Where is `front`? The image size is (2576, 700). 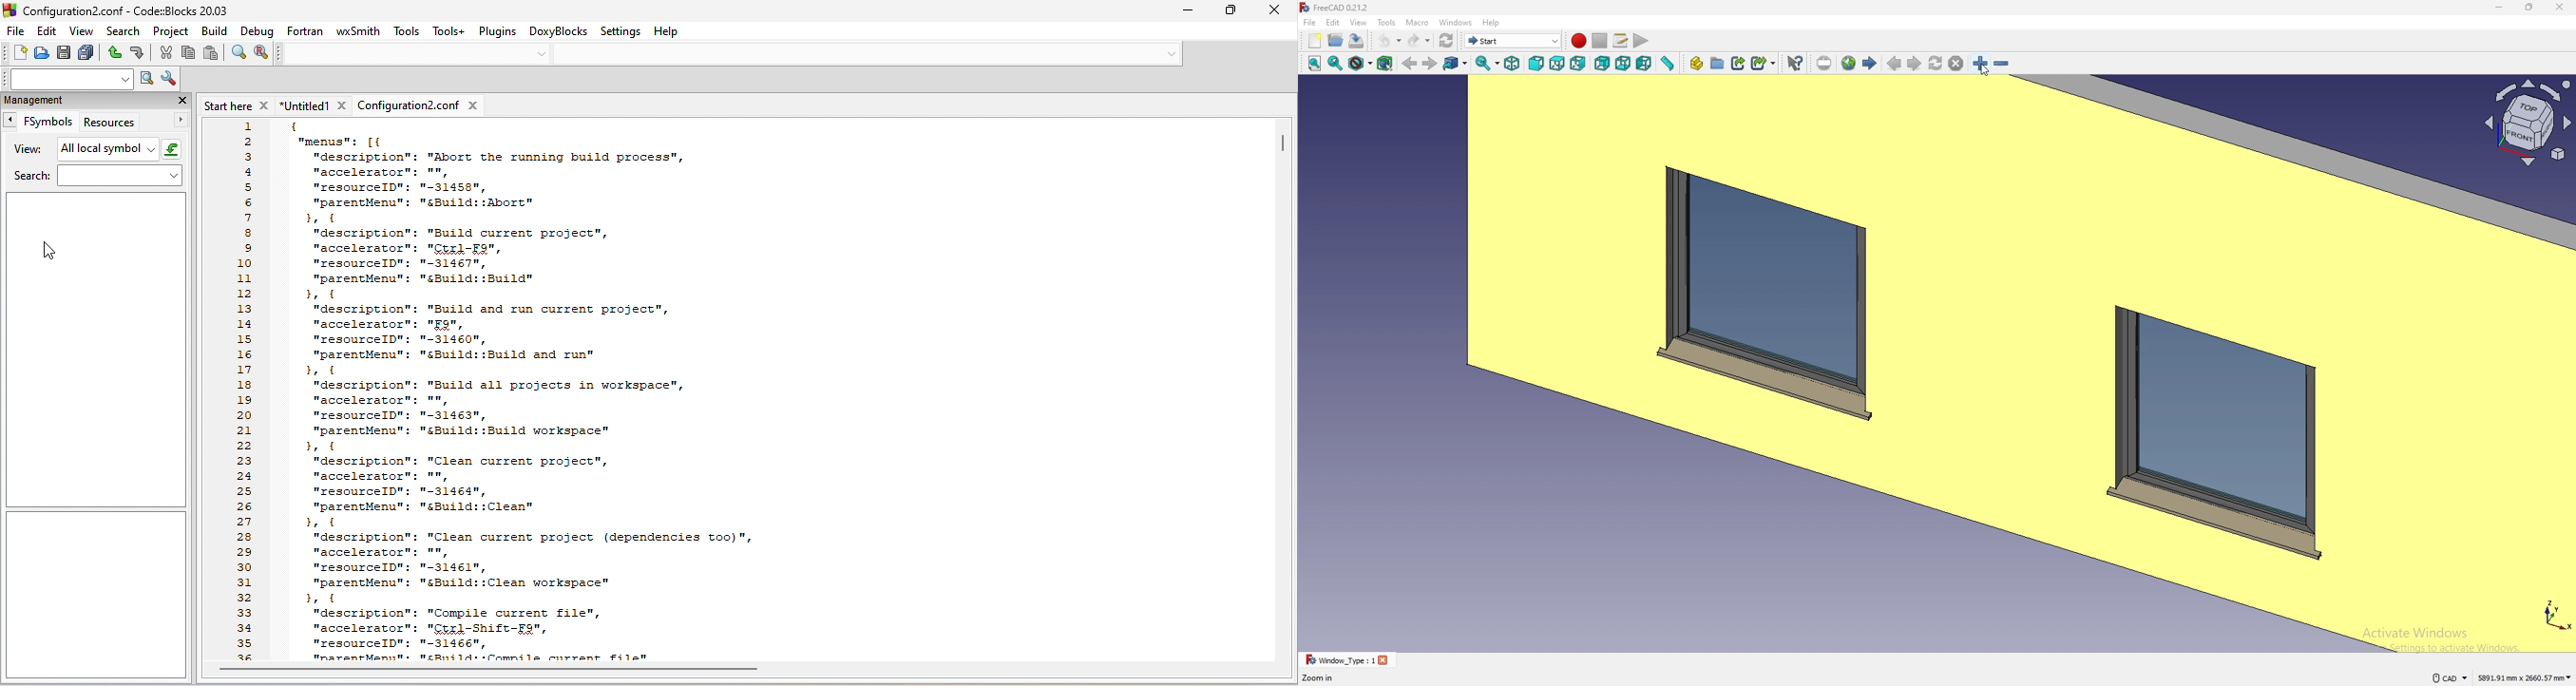 front is located at coordinates (1537, 64).